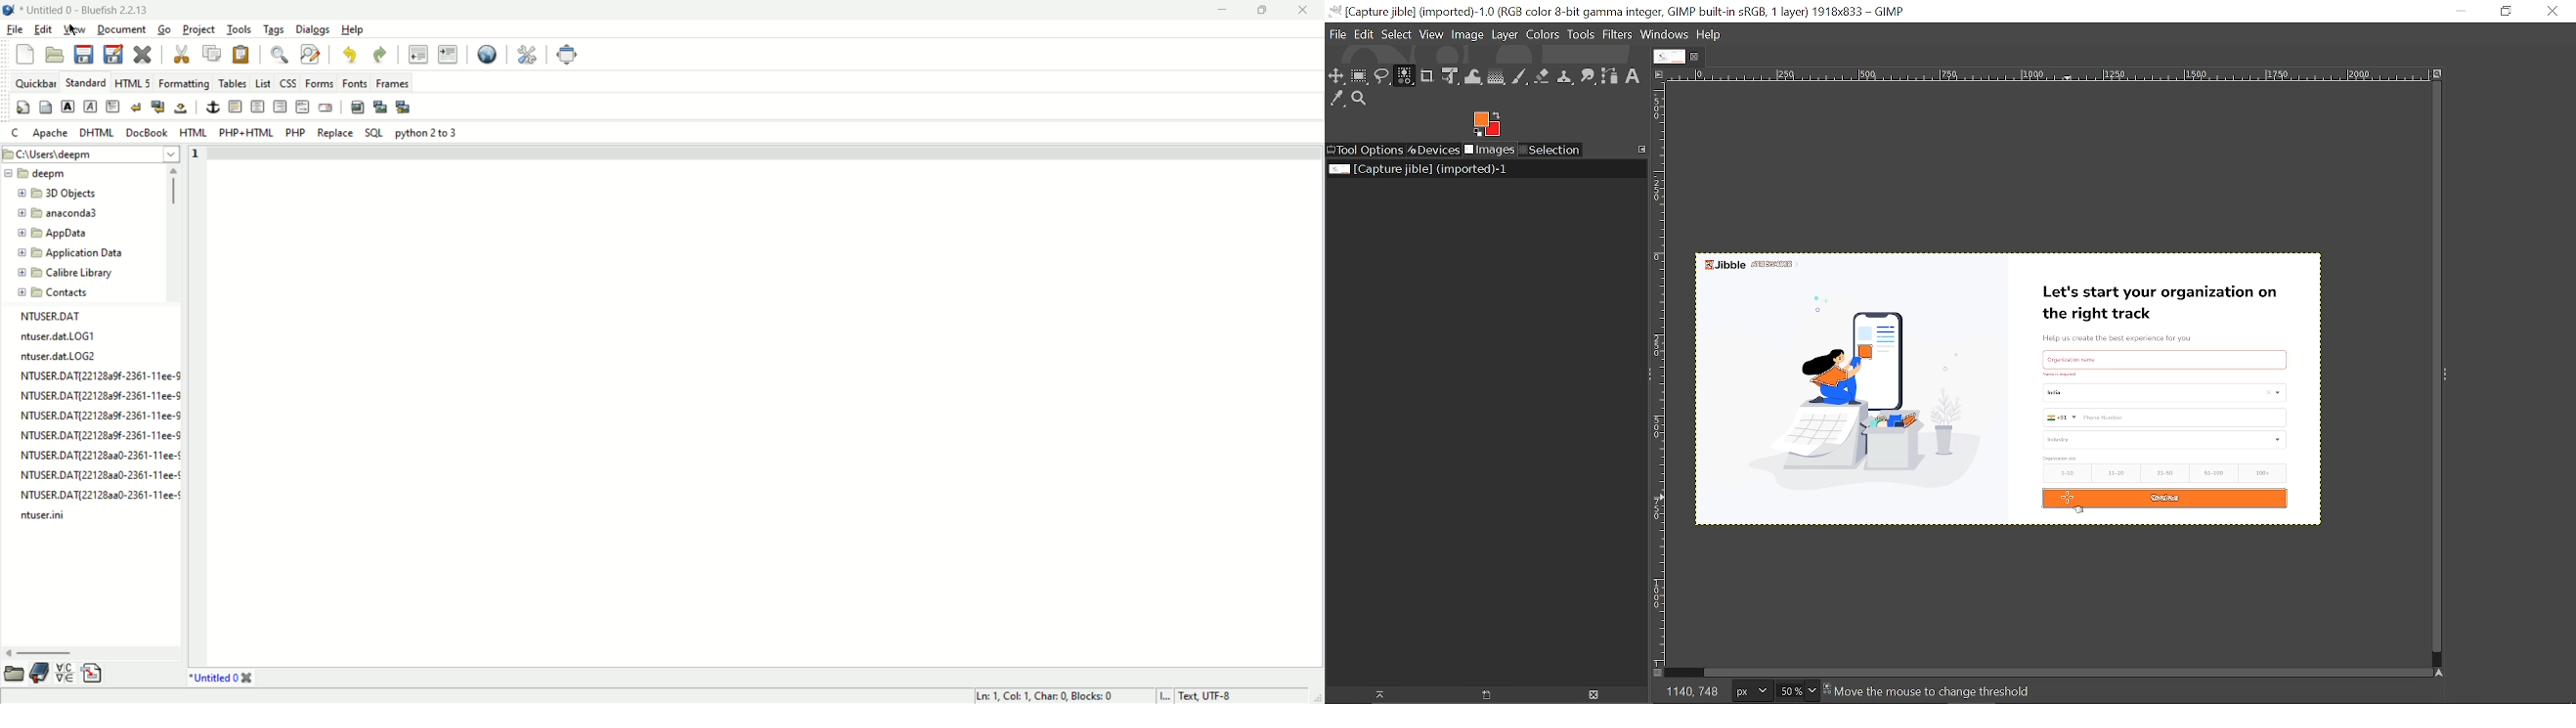 The width and height of the screenshot is (2576, 728). I want to click on Filters, so click(1618, 35).